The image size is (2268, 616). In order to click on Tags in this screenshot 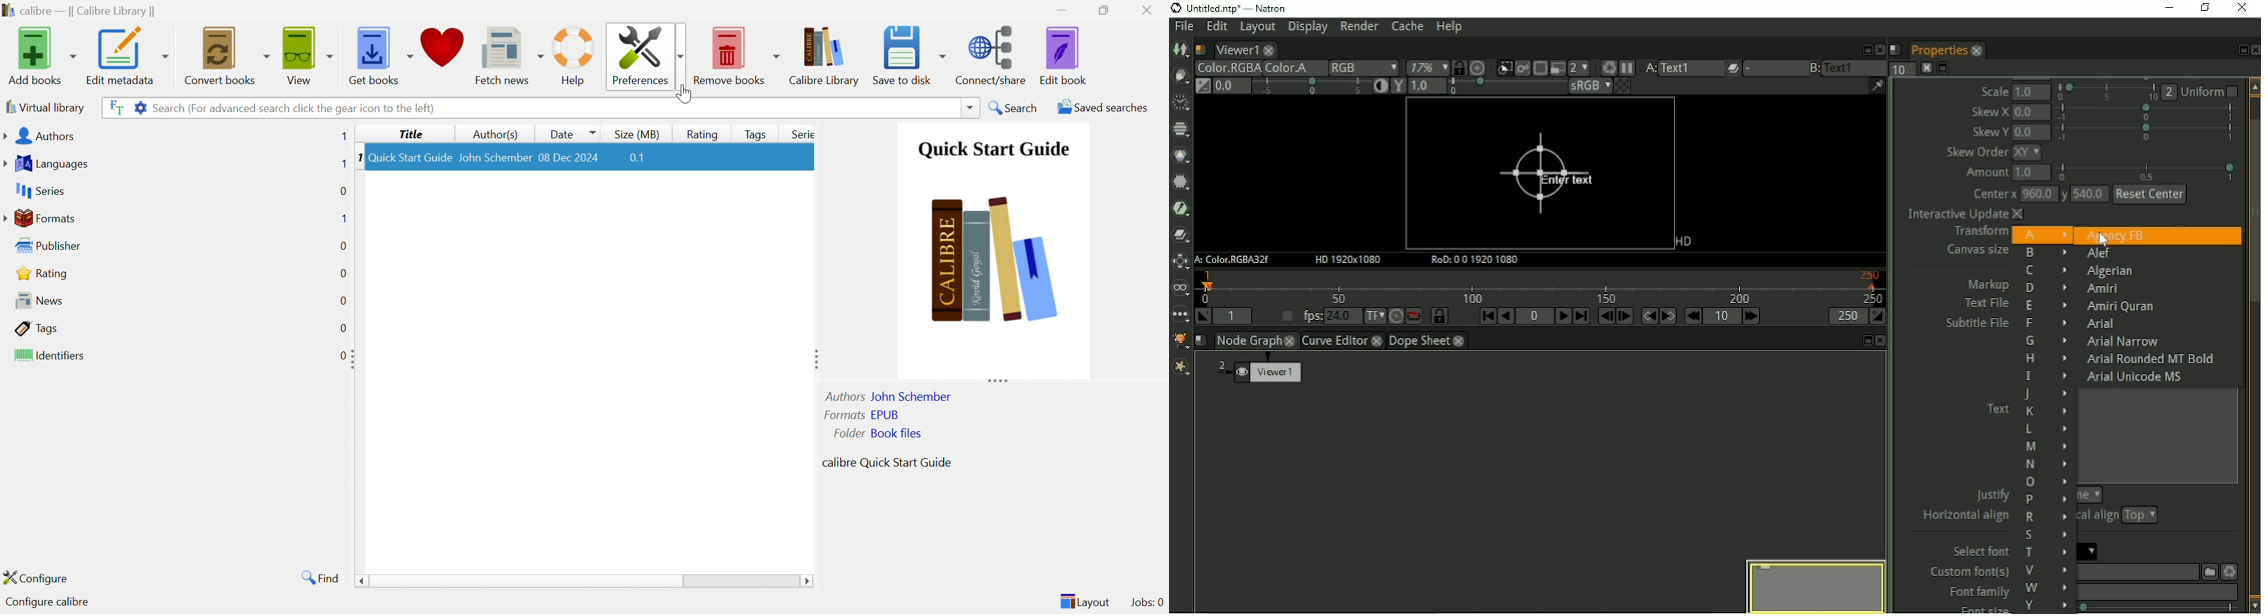, I will do `click(755, 134)`.